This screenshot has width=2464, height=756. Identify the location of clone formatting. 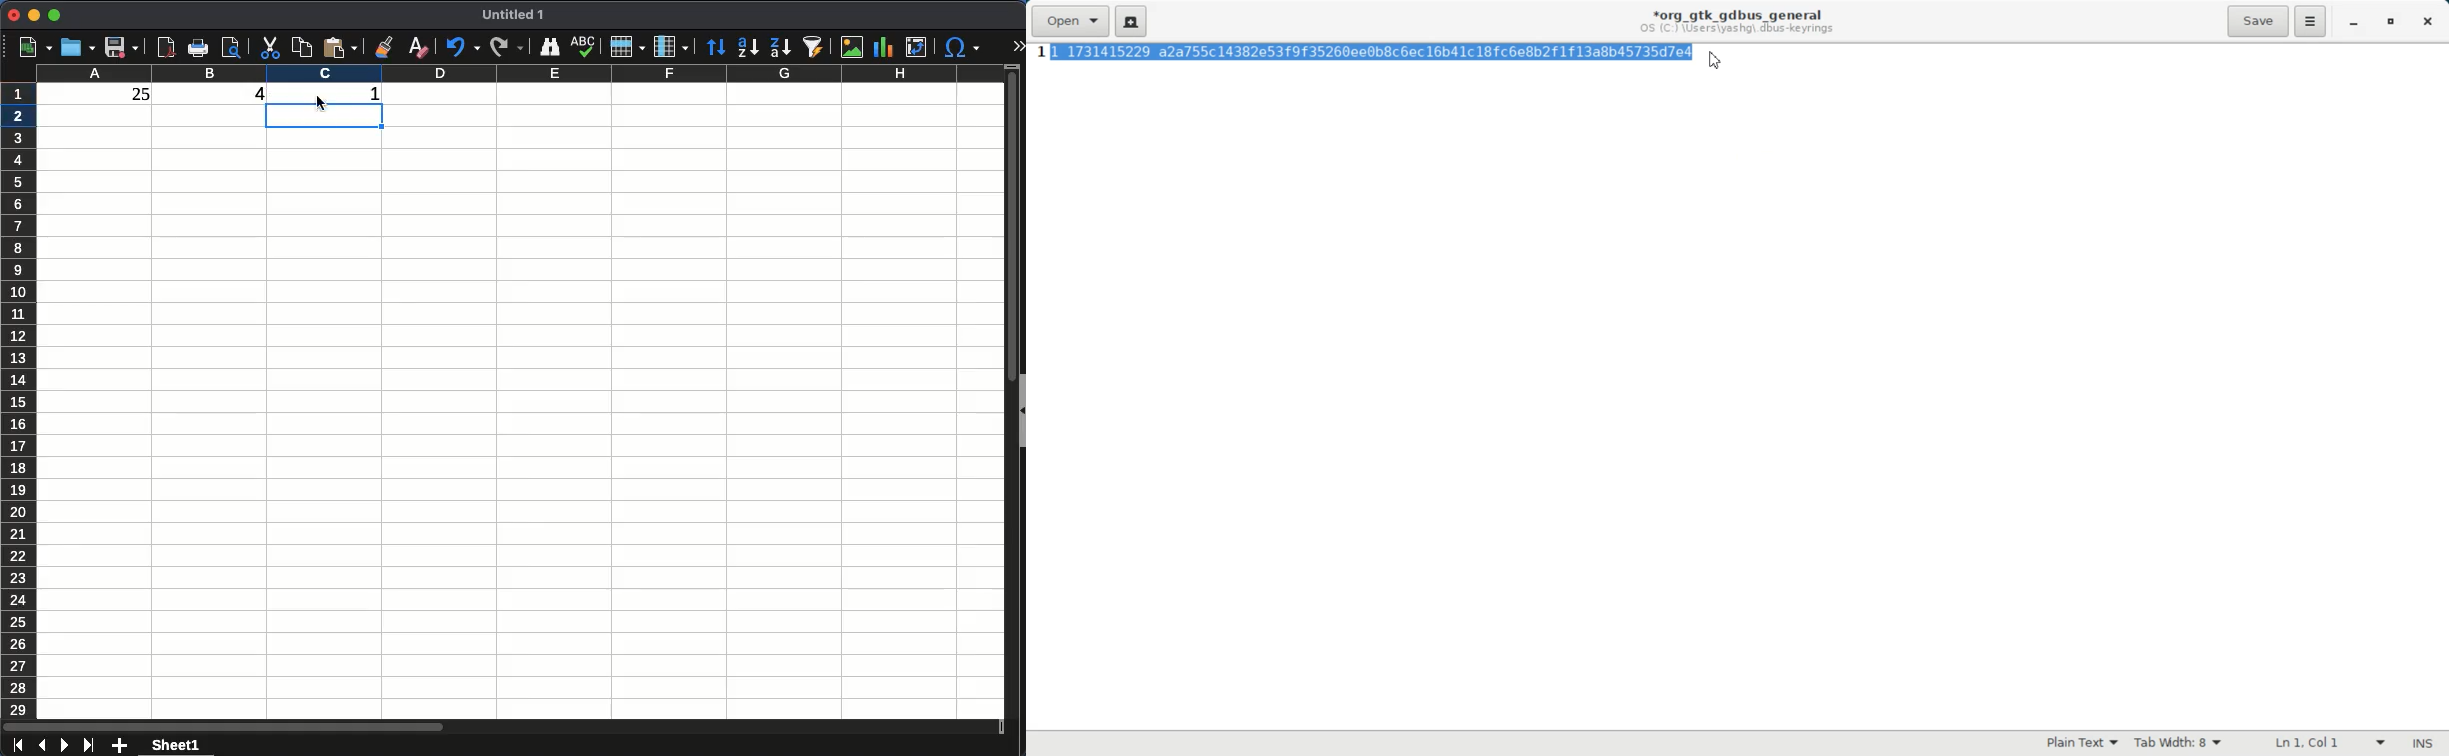
(383, 46).